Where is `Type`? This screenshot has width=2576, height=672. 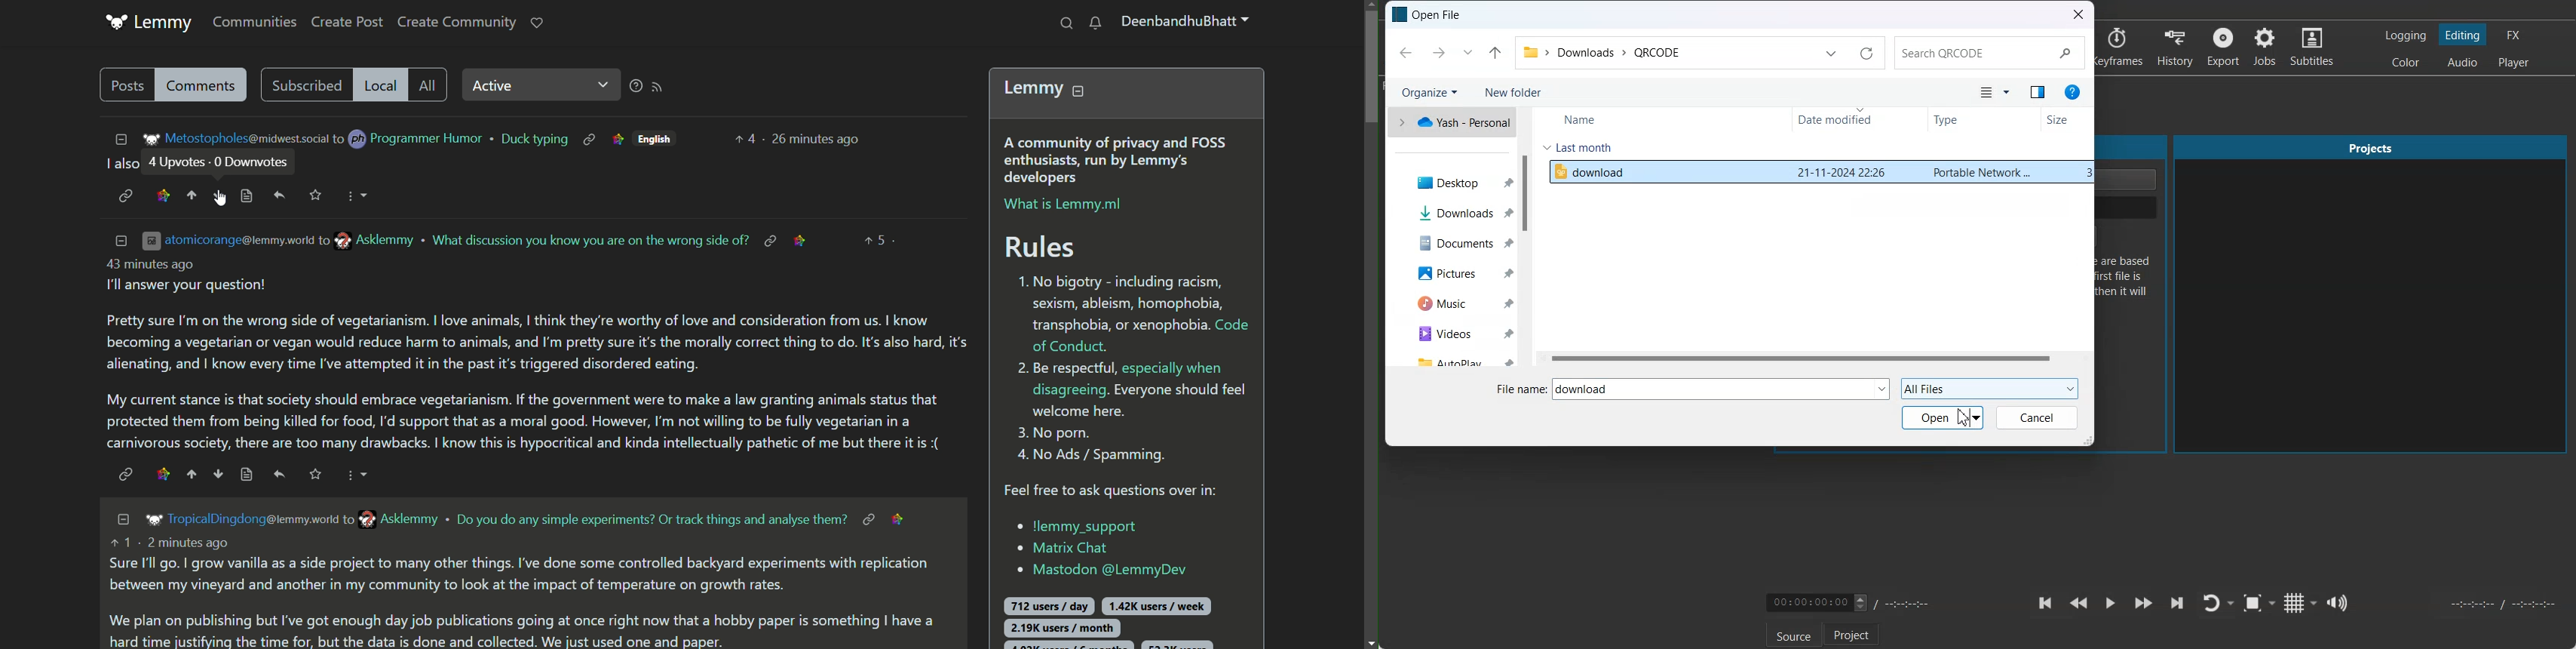 Type is located at coordinates (1955, 121).